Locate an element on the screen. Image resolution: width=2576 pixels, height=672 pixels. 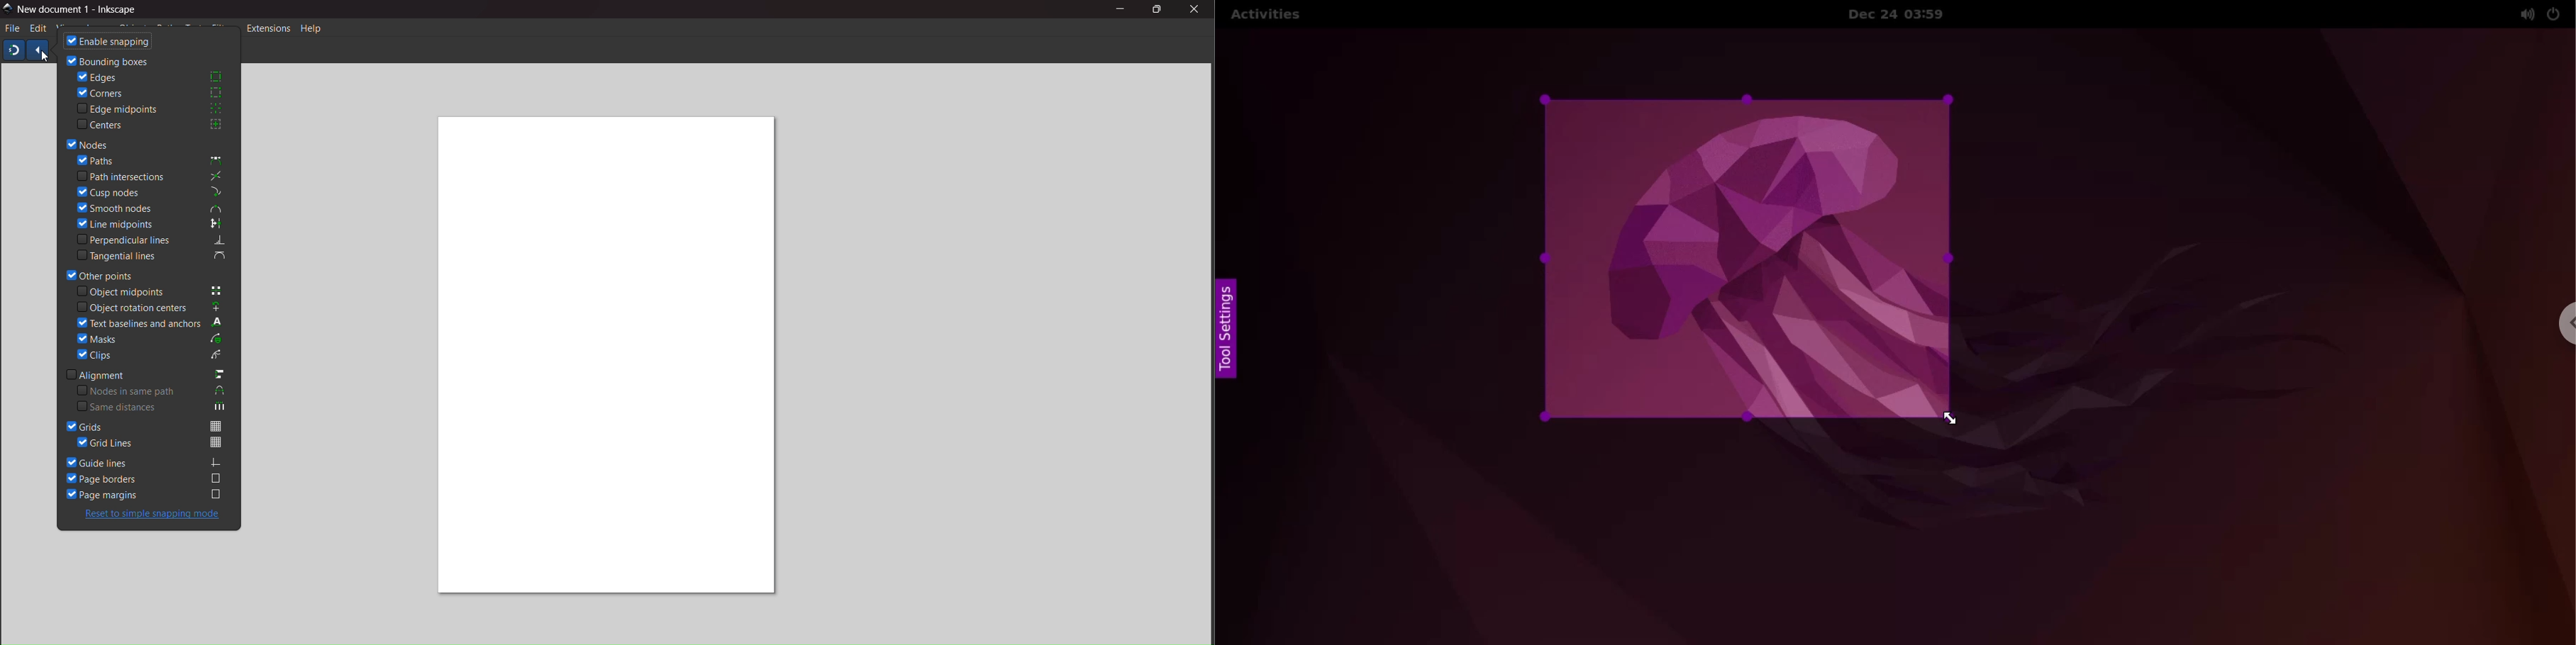
edge midpoints is located at coordinates (151, 108).